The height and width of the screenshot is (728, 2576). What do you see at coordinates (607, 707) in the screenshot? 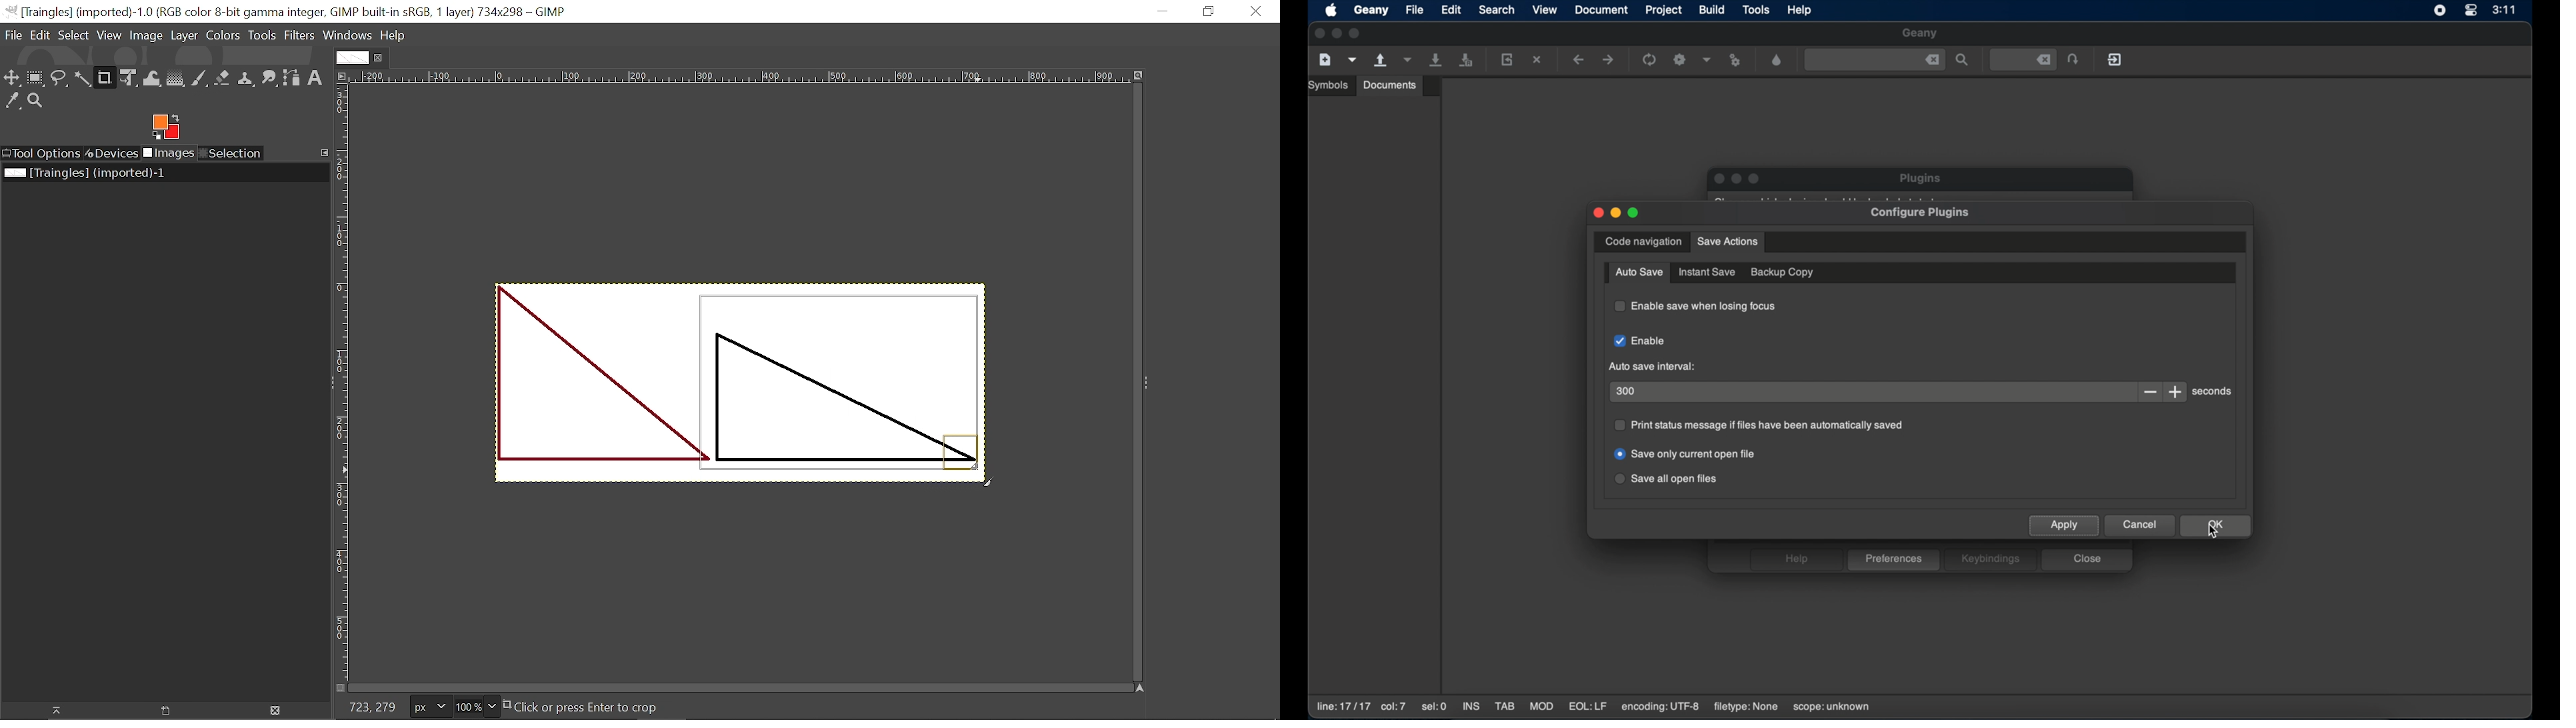
I see `click or press enter to crop` at bounding box center [607, 707].